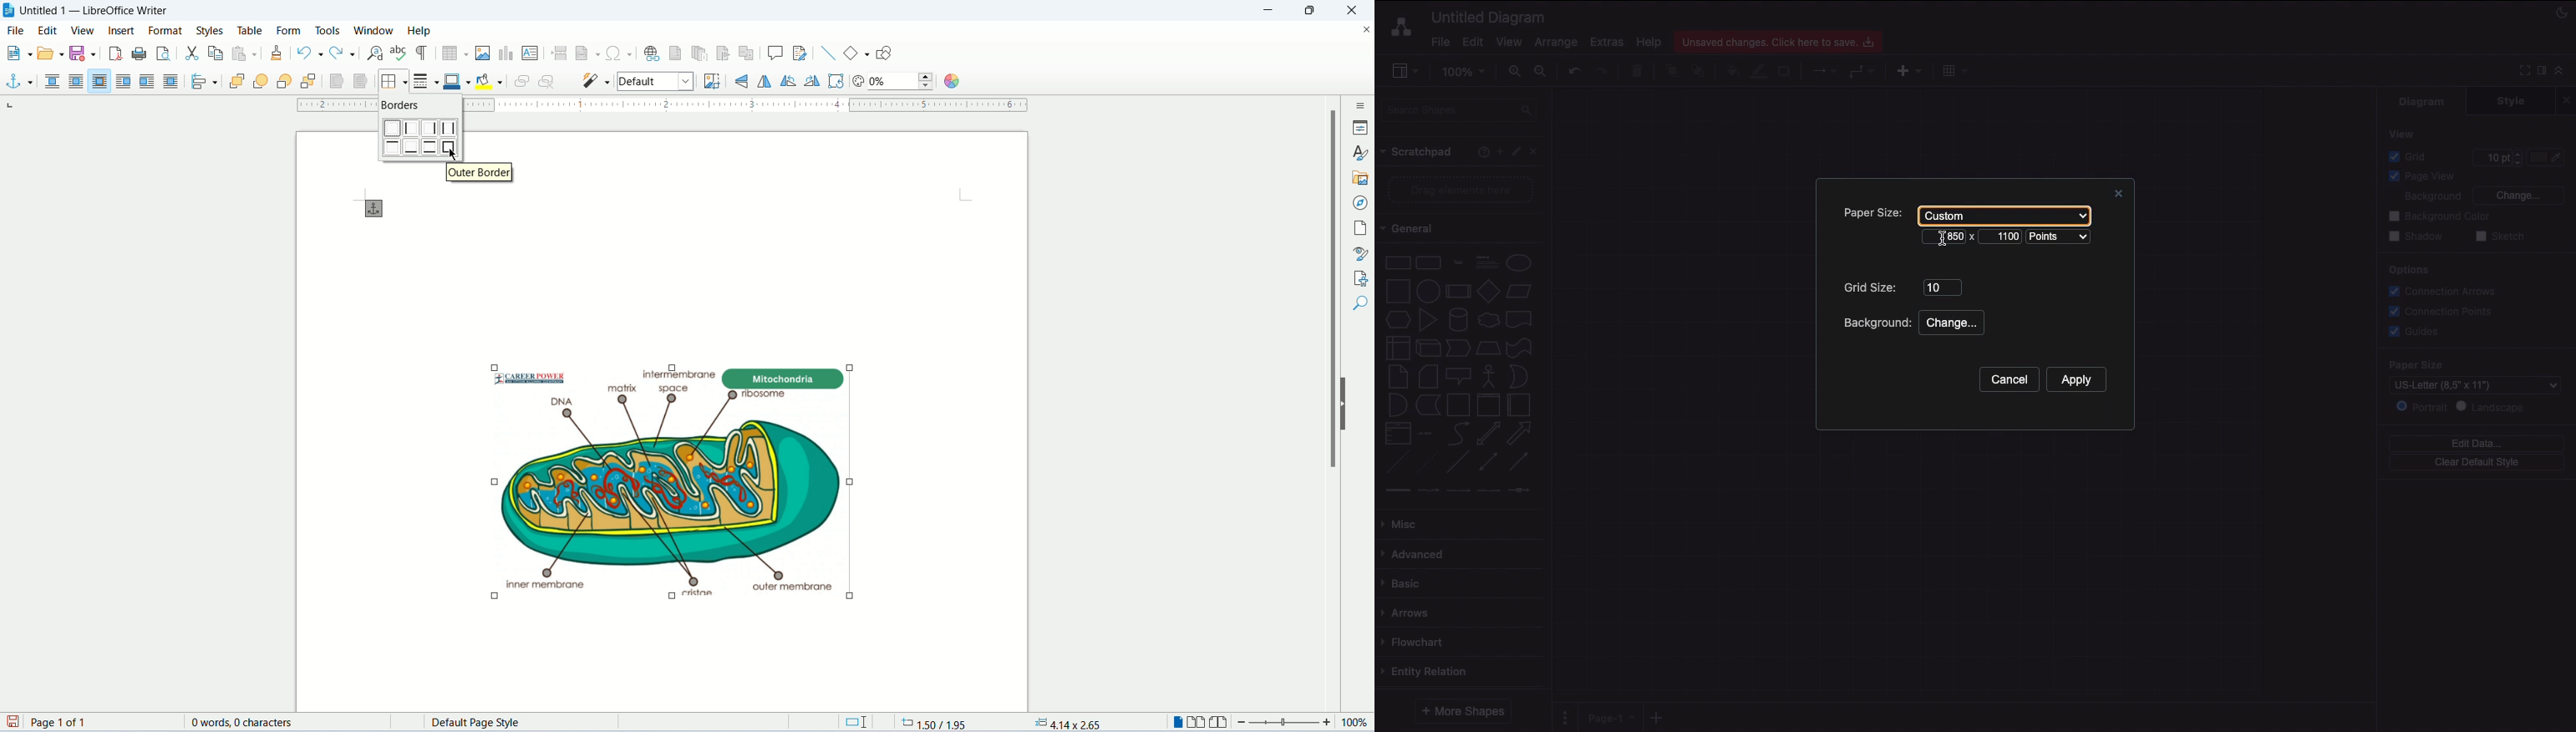  I want to click on insert comment, so click(776, 53).